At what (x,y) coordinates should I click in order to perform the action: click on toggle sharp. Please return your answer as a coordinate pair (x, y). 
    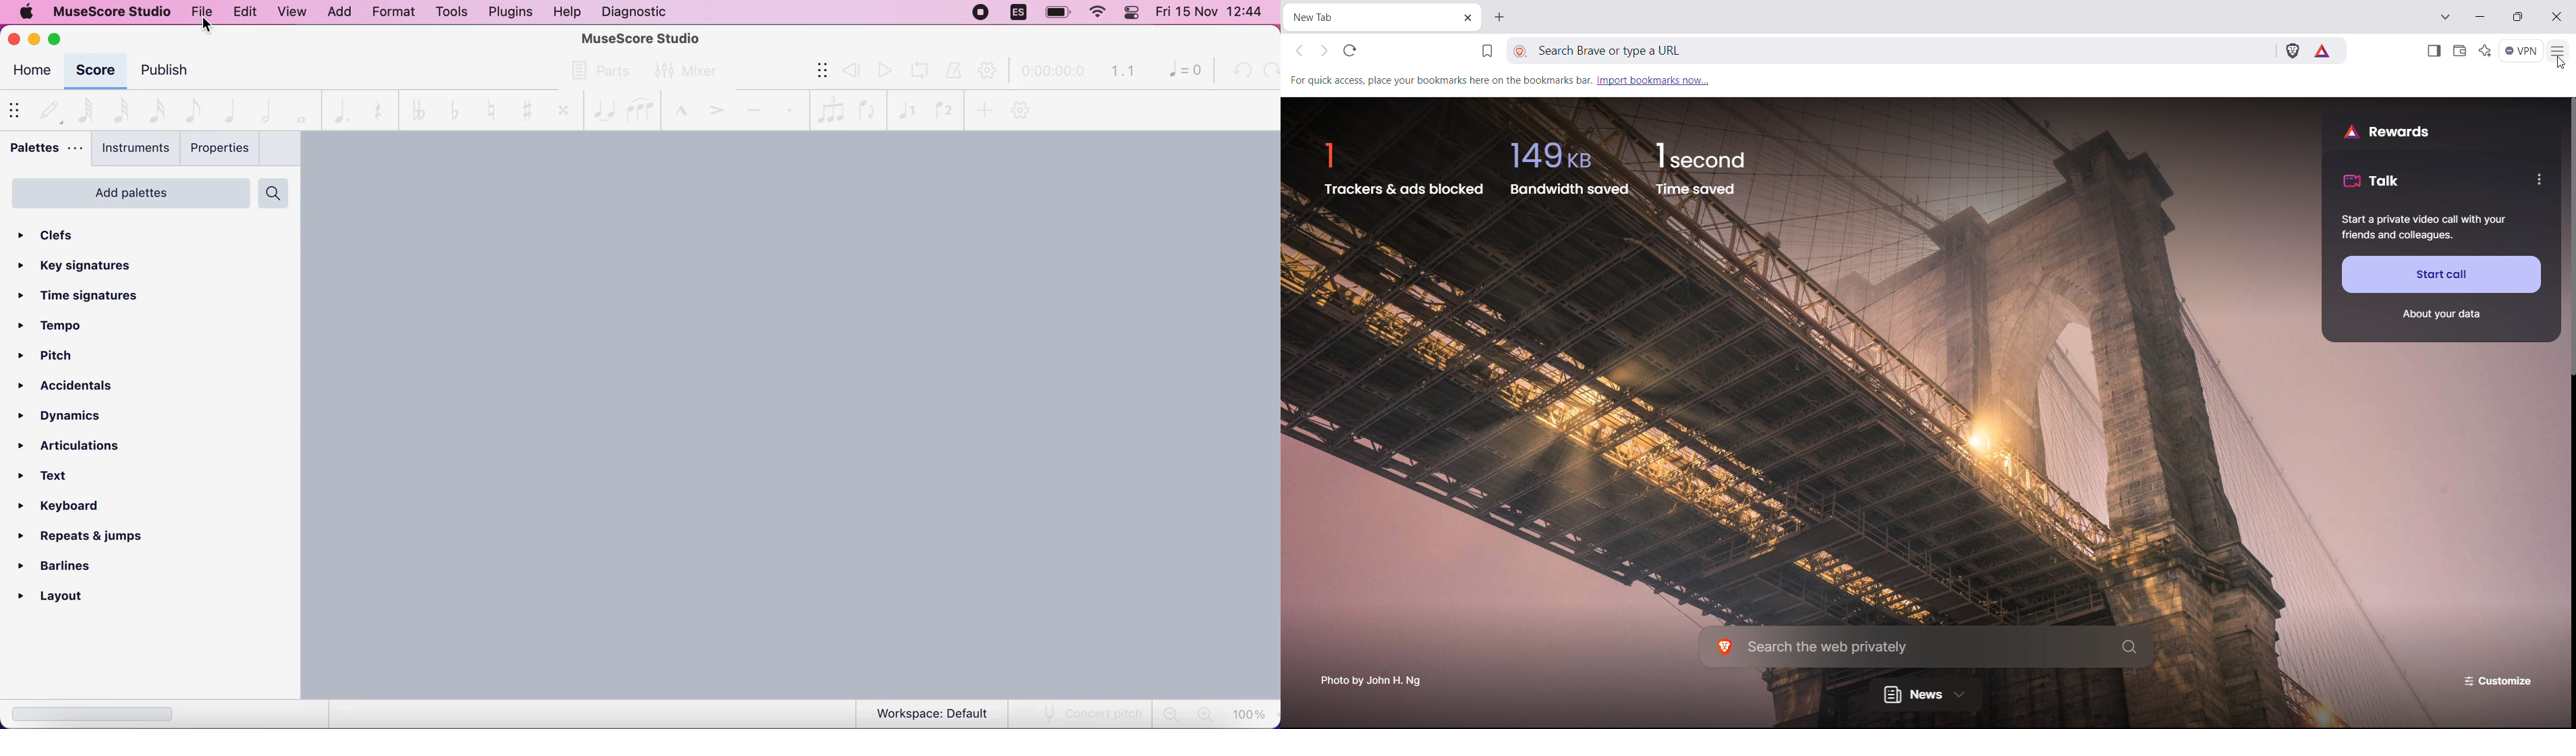
    Looking at the image, I should click on (523, 109).